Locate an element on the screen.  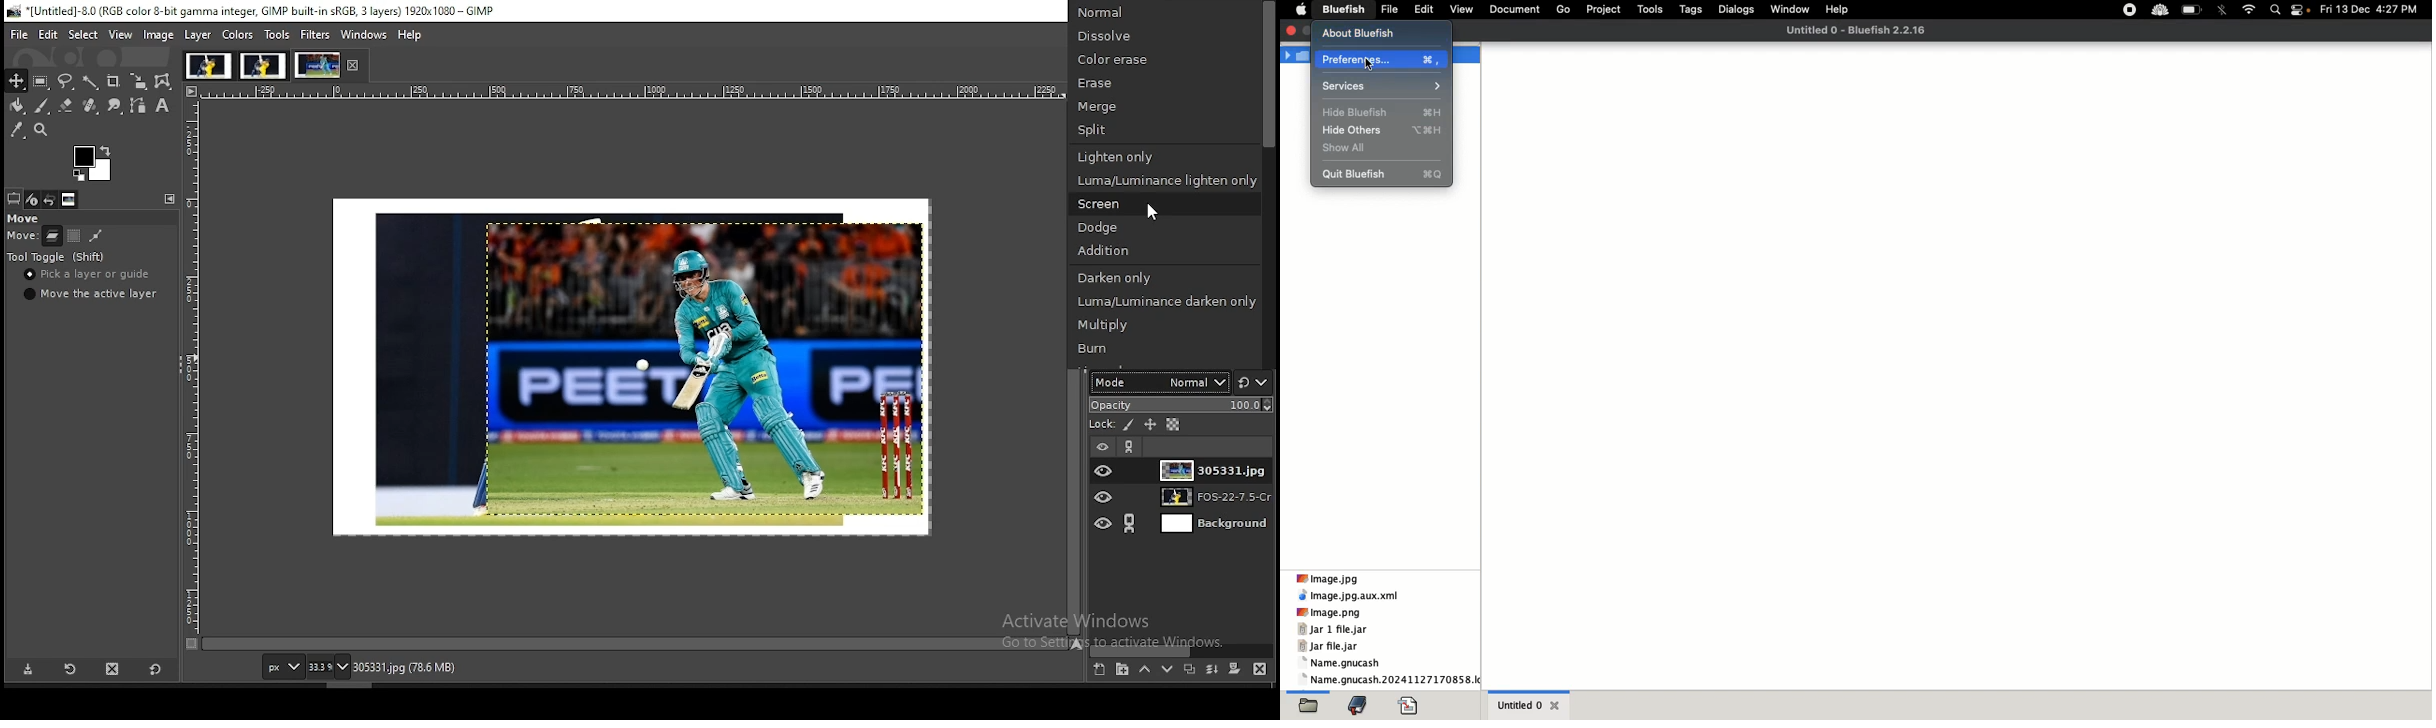
PDF reader is located at coordinates (1410, 704).